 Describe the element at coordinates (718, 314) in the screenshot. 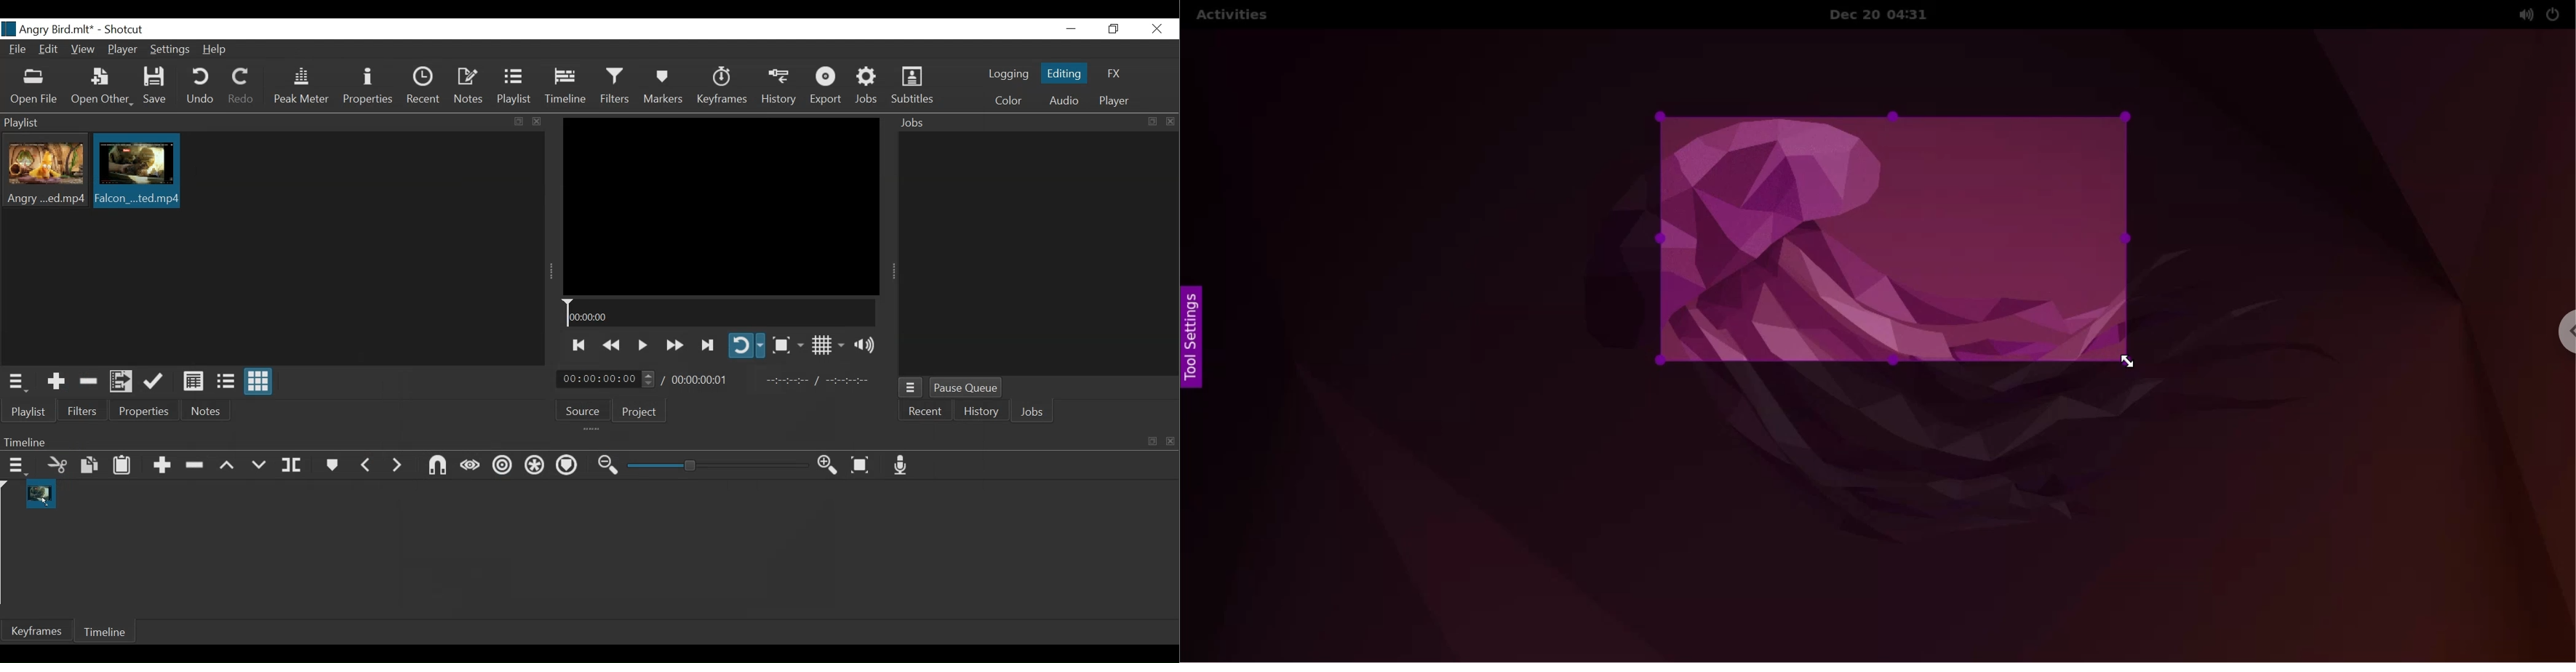

I see `Timeline` at that location.